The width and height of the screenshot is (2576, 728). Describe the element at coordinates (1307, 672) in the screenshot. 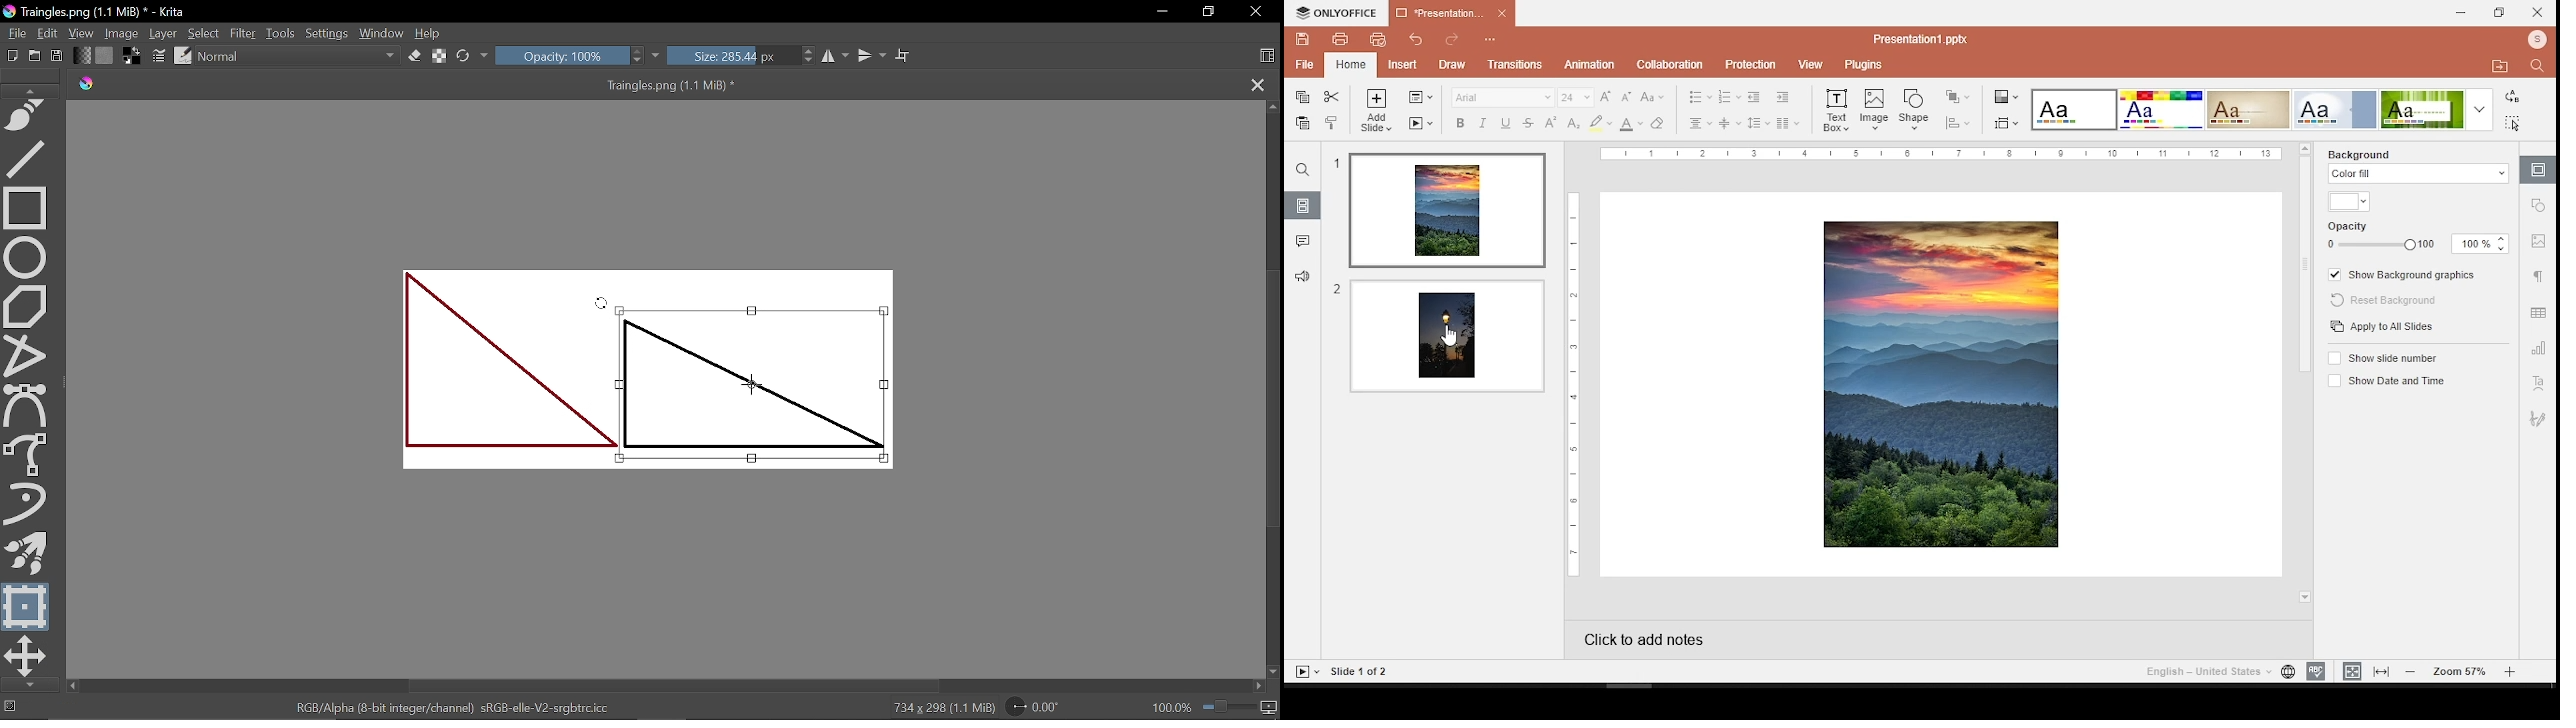

I see `play` at that location.